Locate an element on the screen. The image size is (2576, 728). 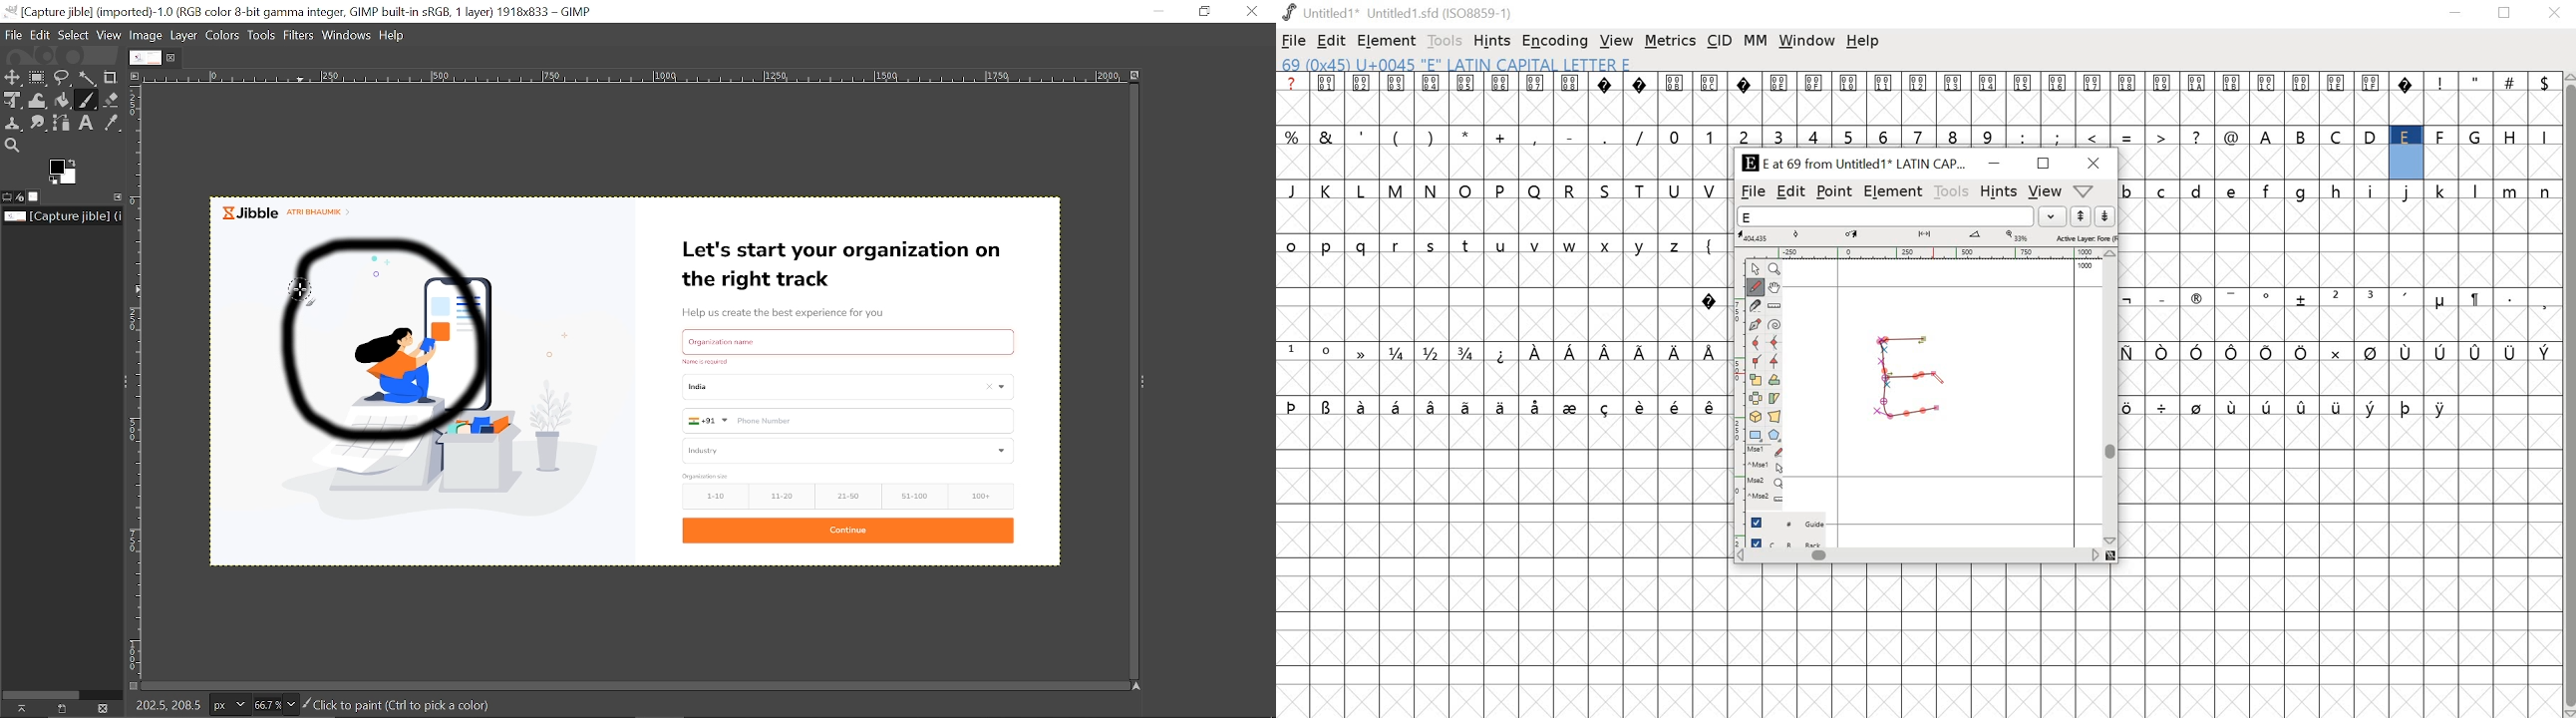
create a new display for this image is located at coordinates (59, 708).